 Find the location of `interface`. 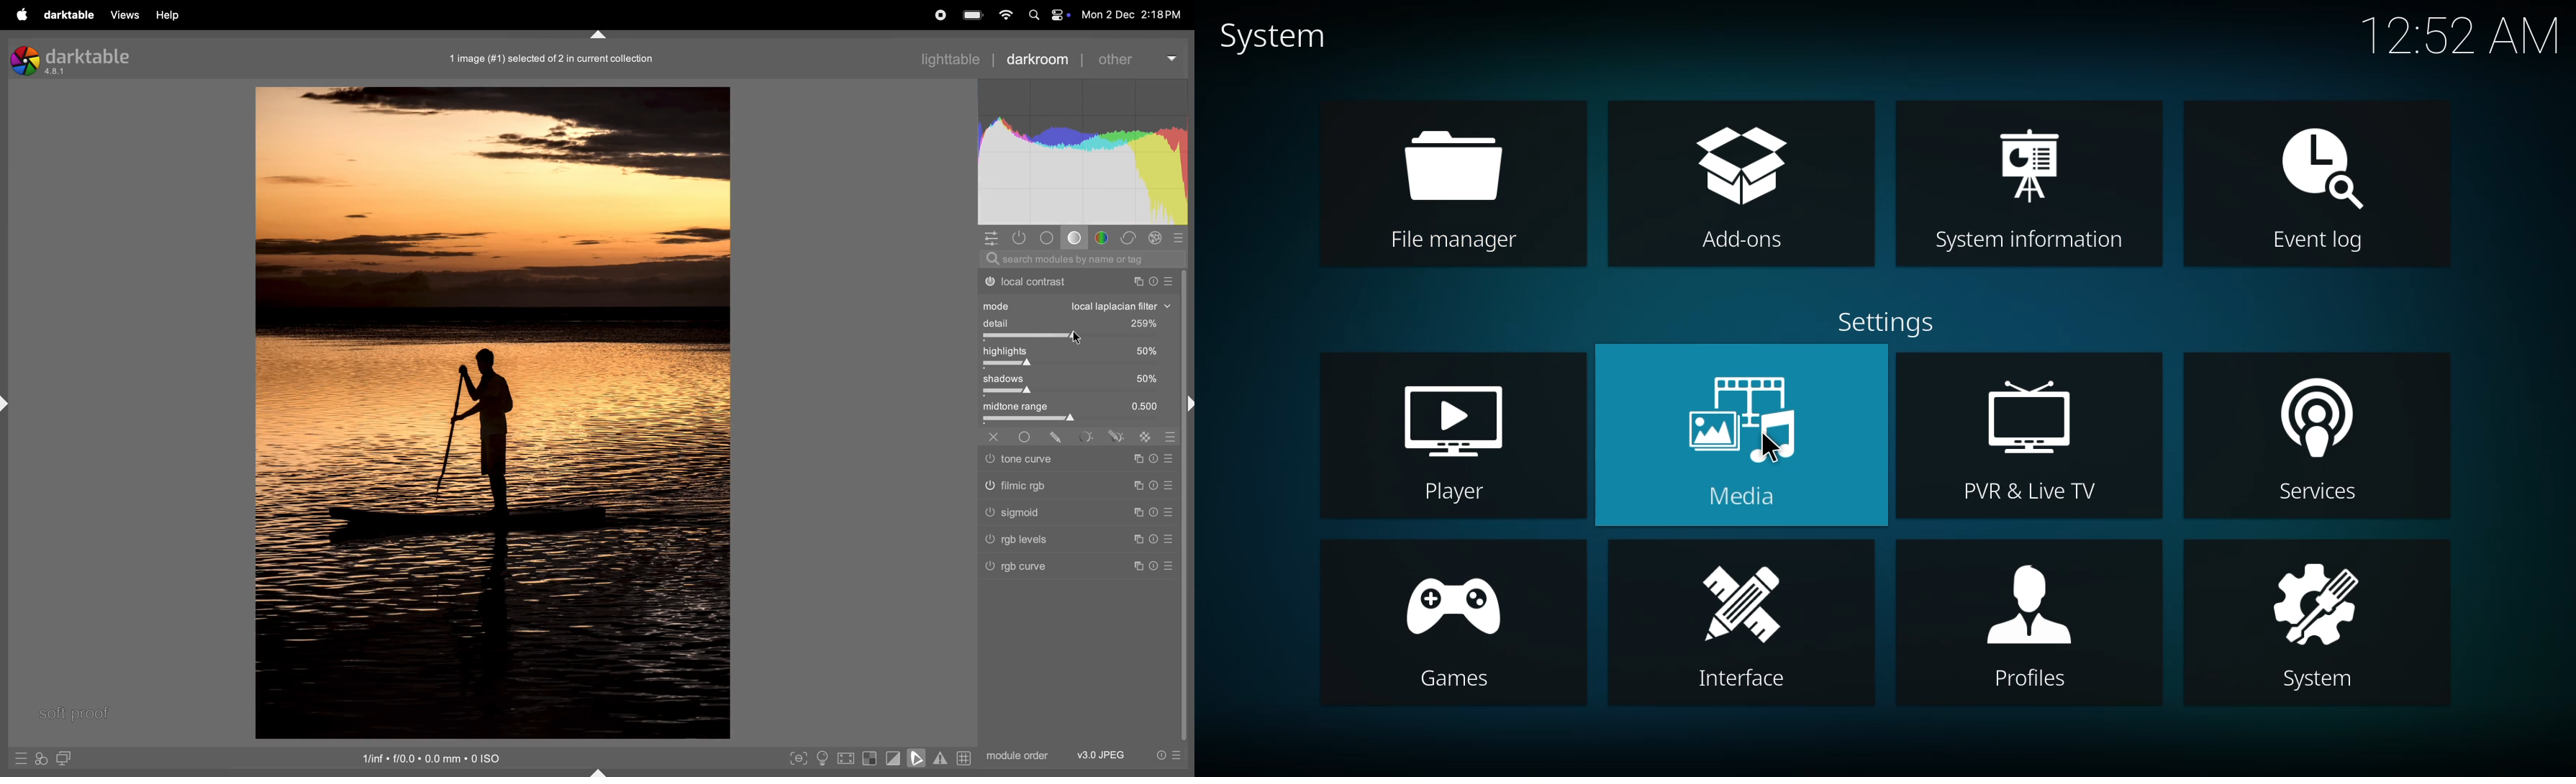

interface is located at coordinates (1743, 603).